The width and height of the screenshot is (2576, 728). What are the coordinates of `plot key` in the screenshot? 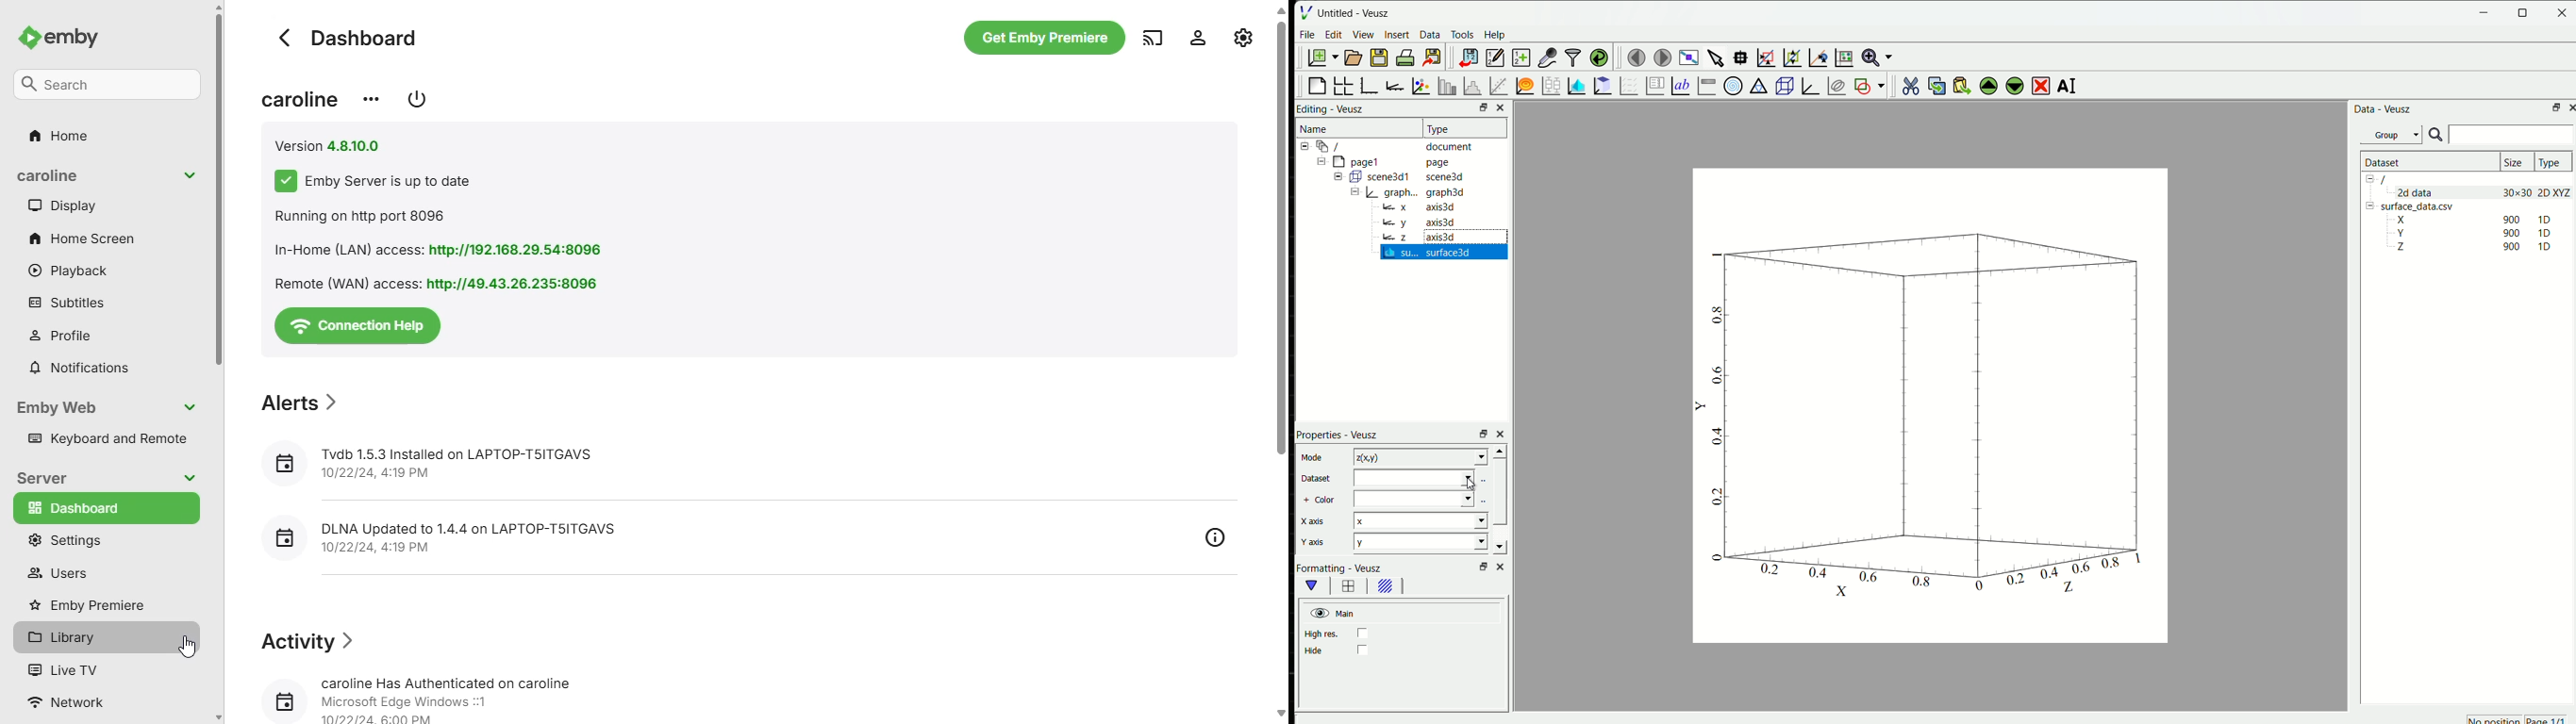 It's located at (1656, 86).